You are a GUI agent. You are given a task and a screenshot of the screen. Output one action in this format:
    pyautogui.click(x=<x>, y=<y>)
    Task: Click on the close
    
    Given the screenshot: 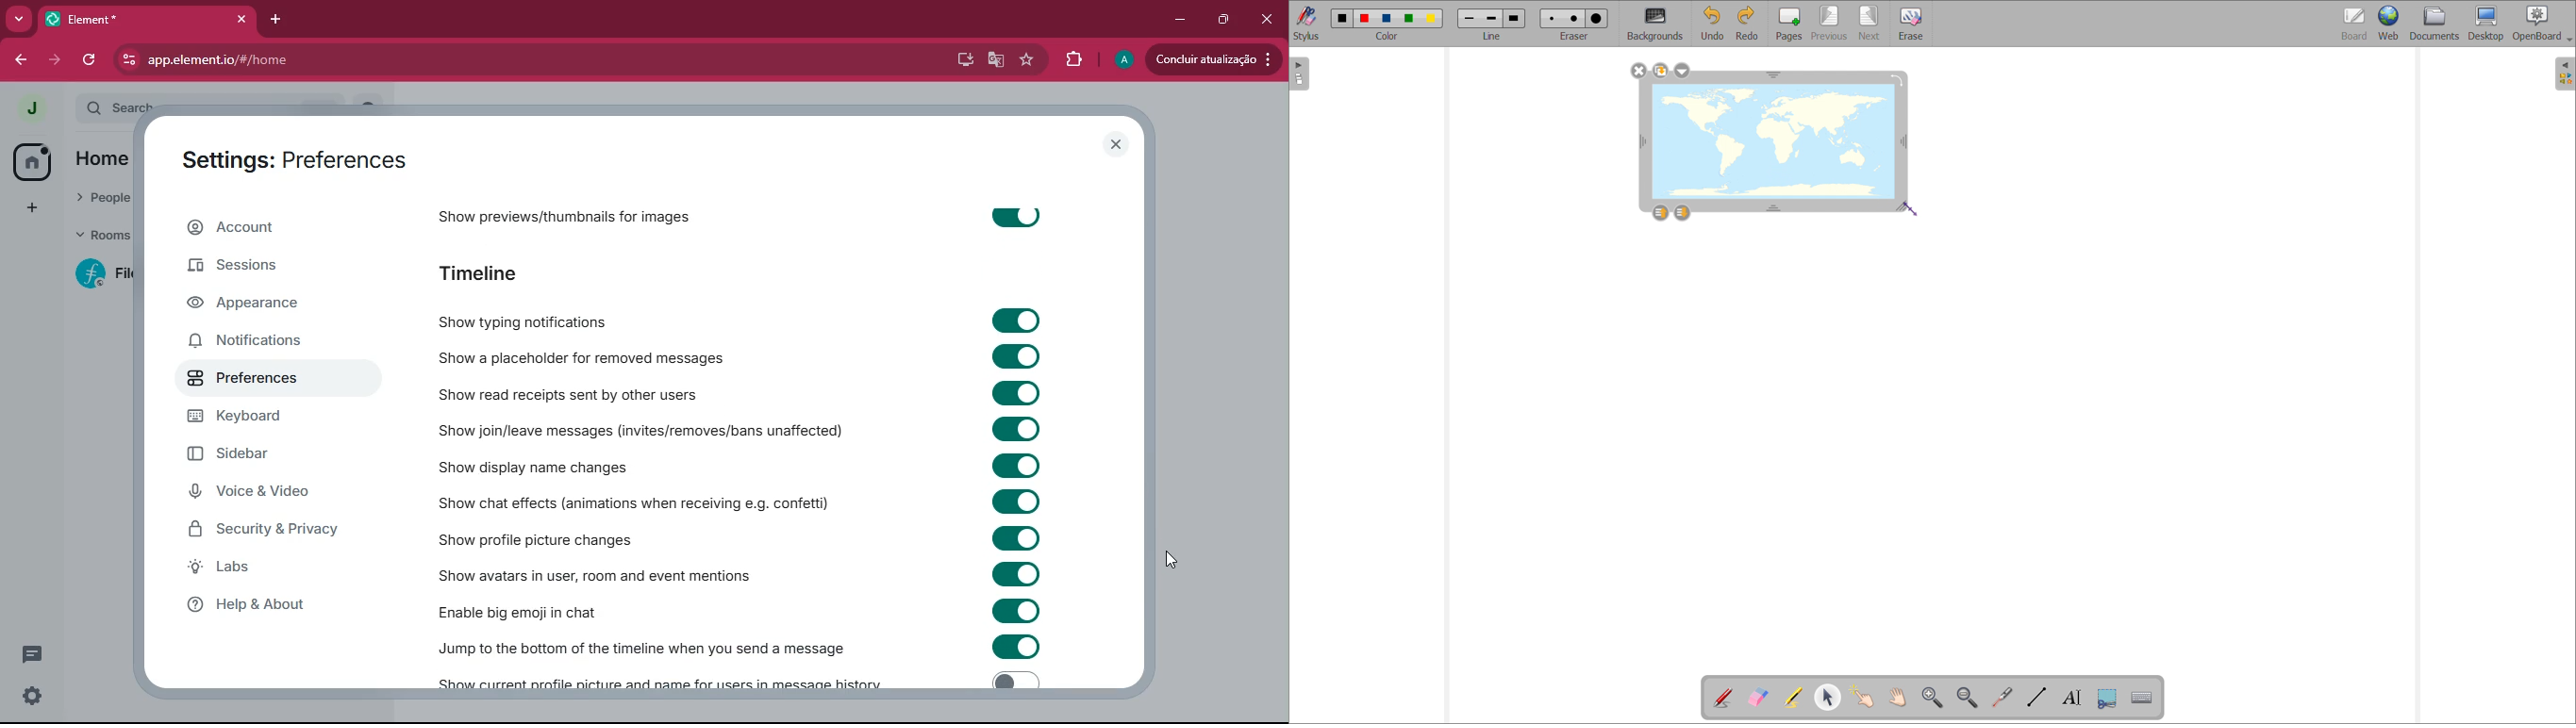 What is the action you would take?
    pyautogui.click(x=240, y=19)
    